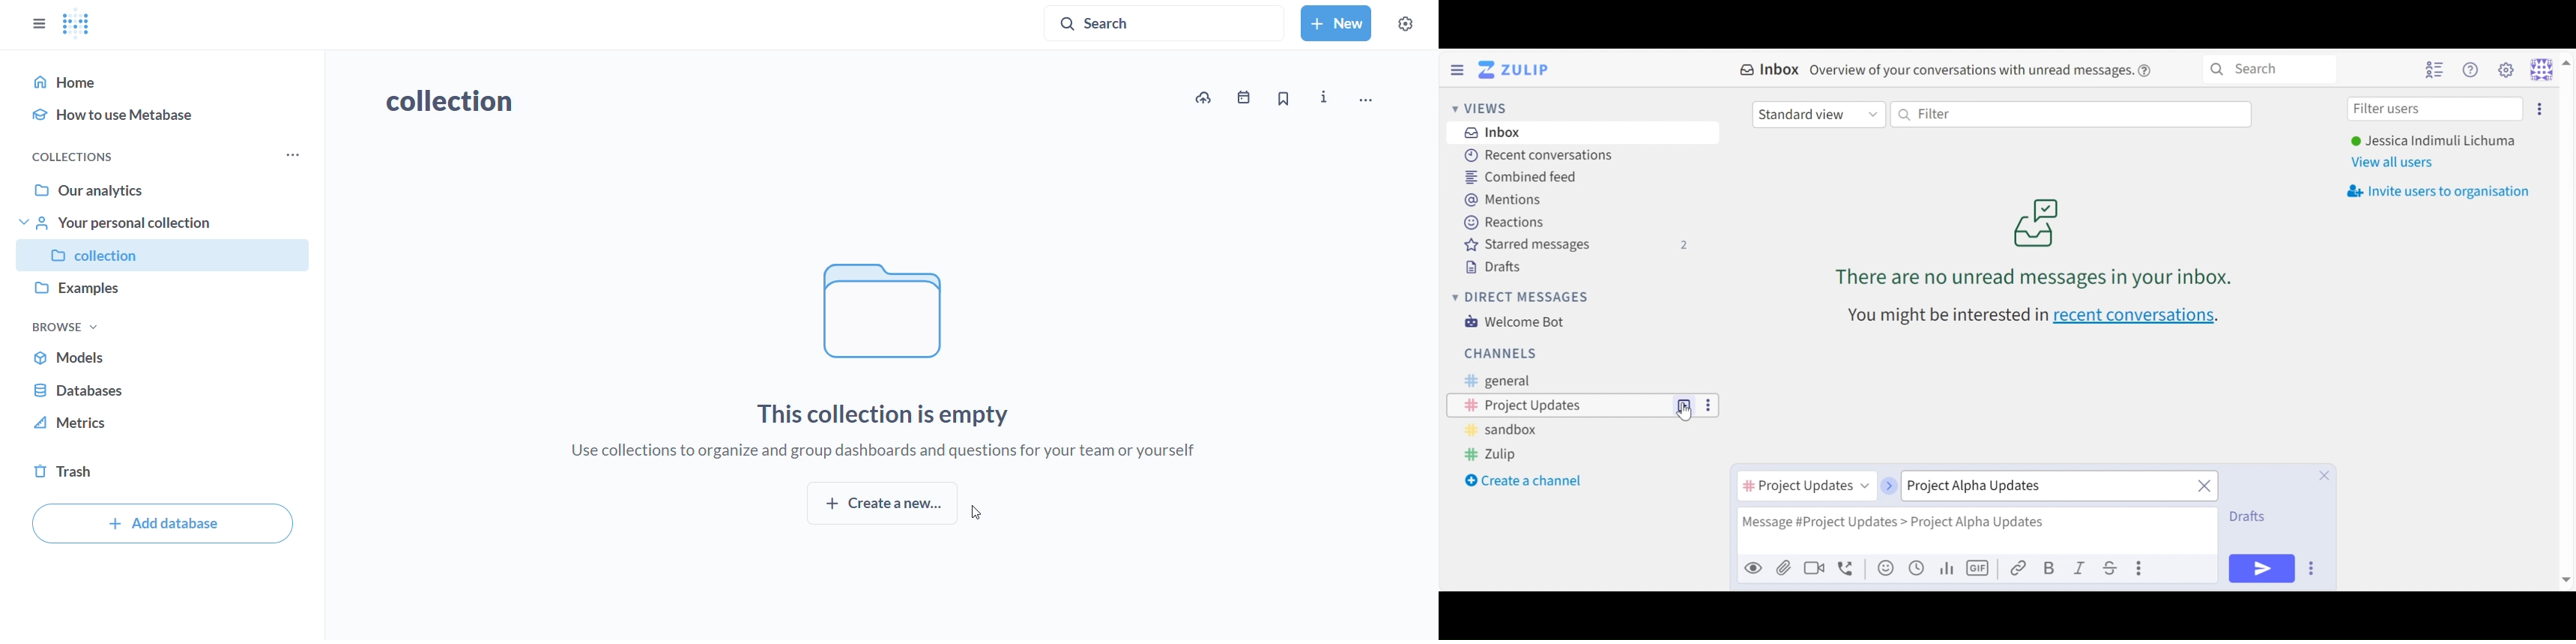  What do you see at coordinates (2436, 110) in the screenshot?
I see `Filter users` at bounding box center [2436, 110].